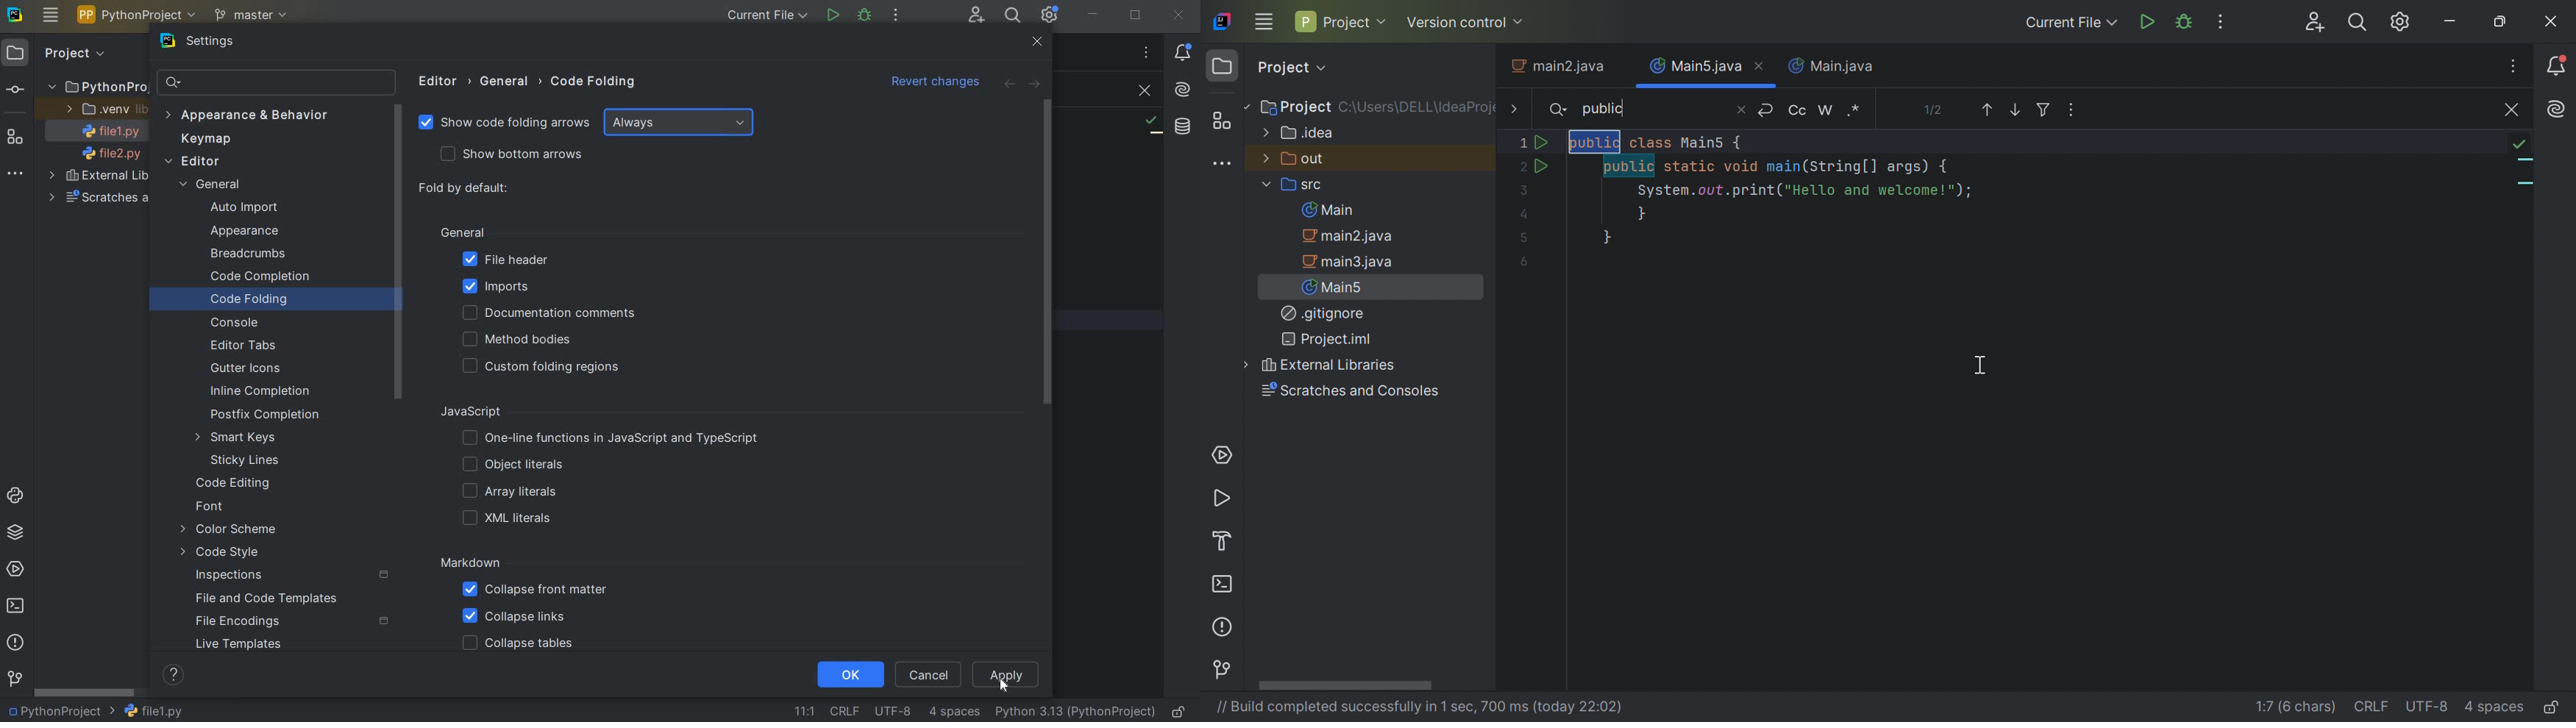 The width and height of the screenshot is (2576, 728). Describe the element at coordinates (469, 189) in the screenshot. I see `FOLD BY DEFAULT` at that location.